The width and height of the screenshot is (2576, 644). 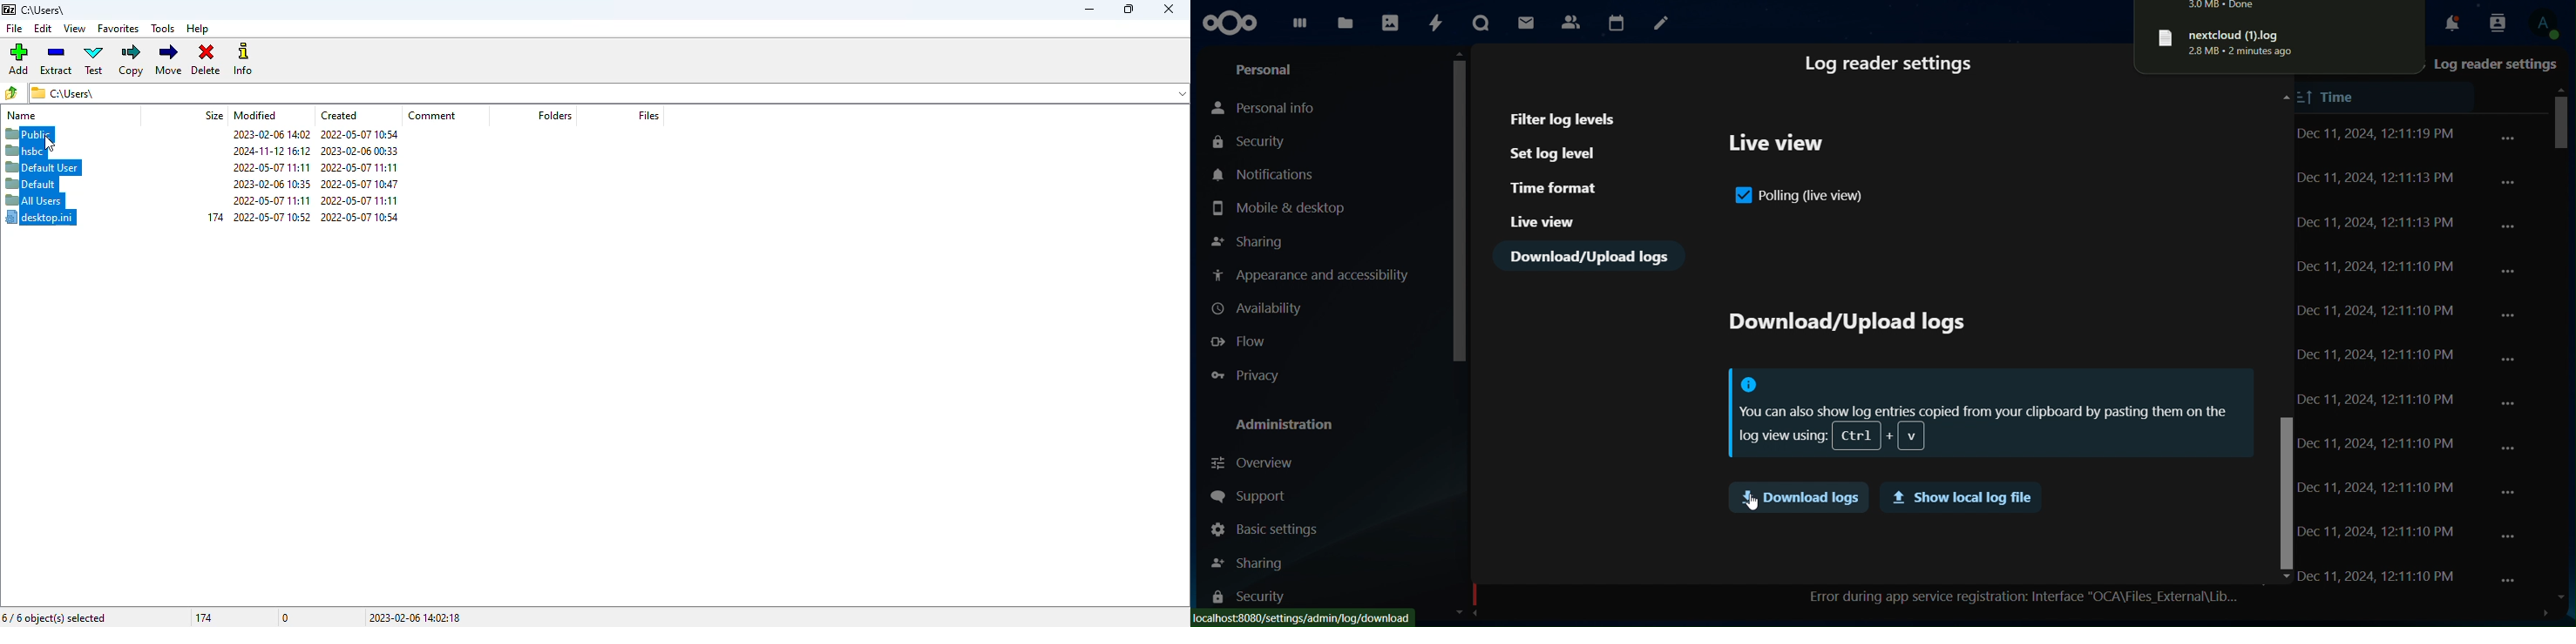 What do you see at coordinates (94, 60) in the screenshot?
I see `test` at bounding box center [94, 60].